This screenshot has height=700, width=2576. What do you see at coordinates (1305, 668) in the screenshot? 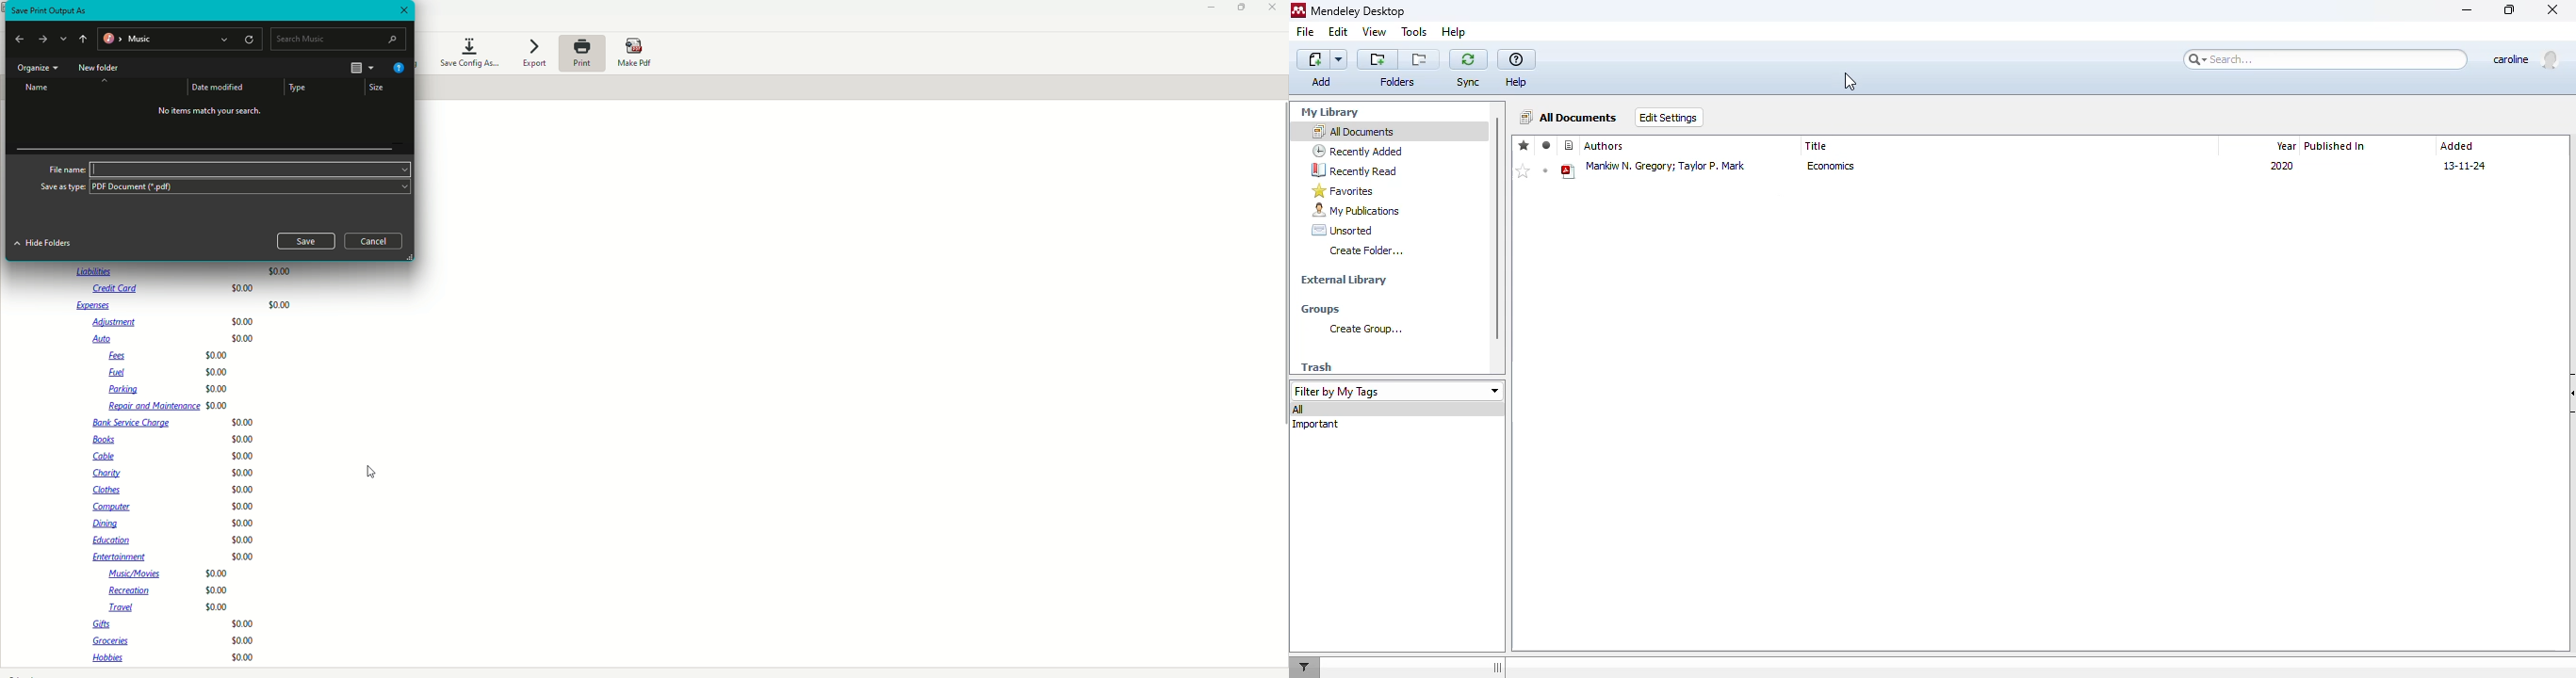
I see `filter documents by author, tag or publication.` at bounding box center [1305, 668].